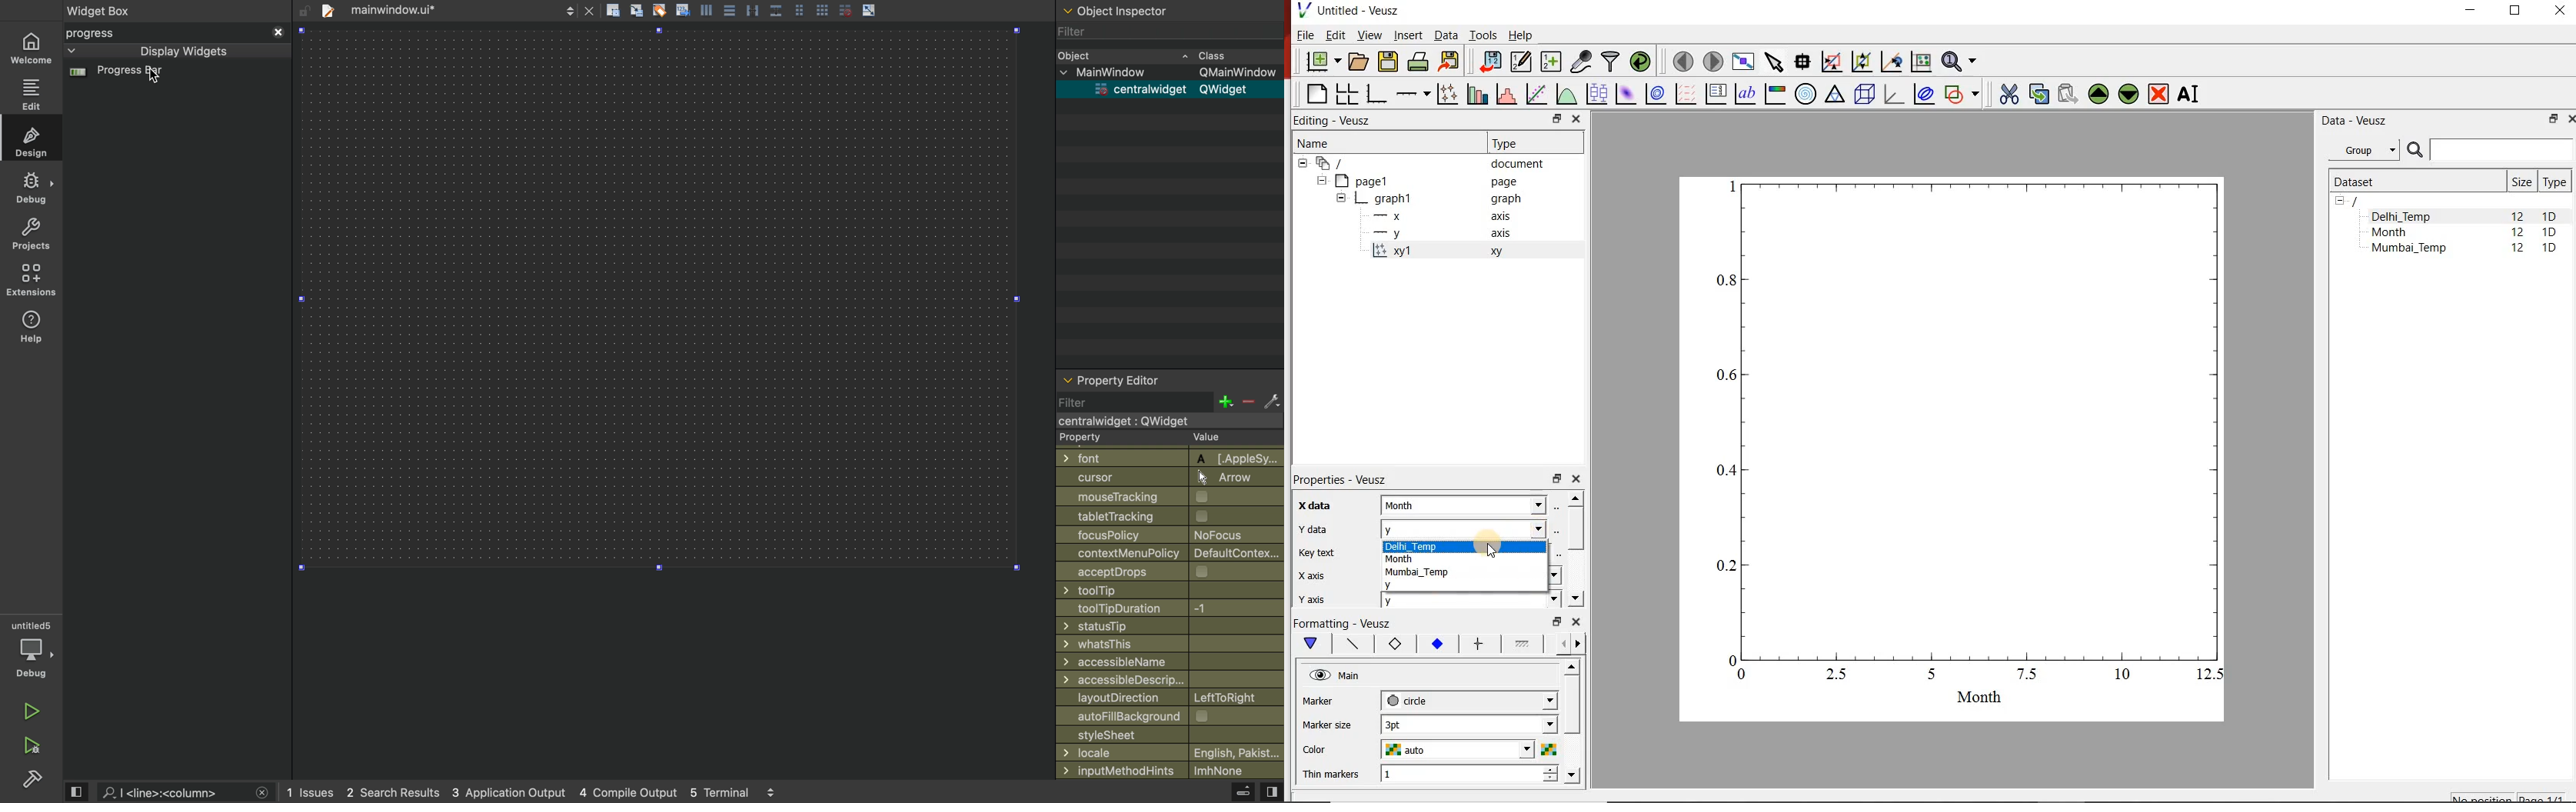  I want to click on debug, so click(33, 187).